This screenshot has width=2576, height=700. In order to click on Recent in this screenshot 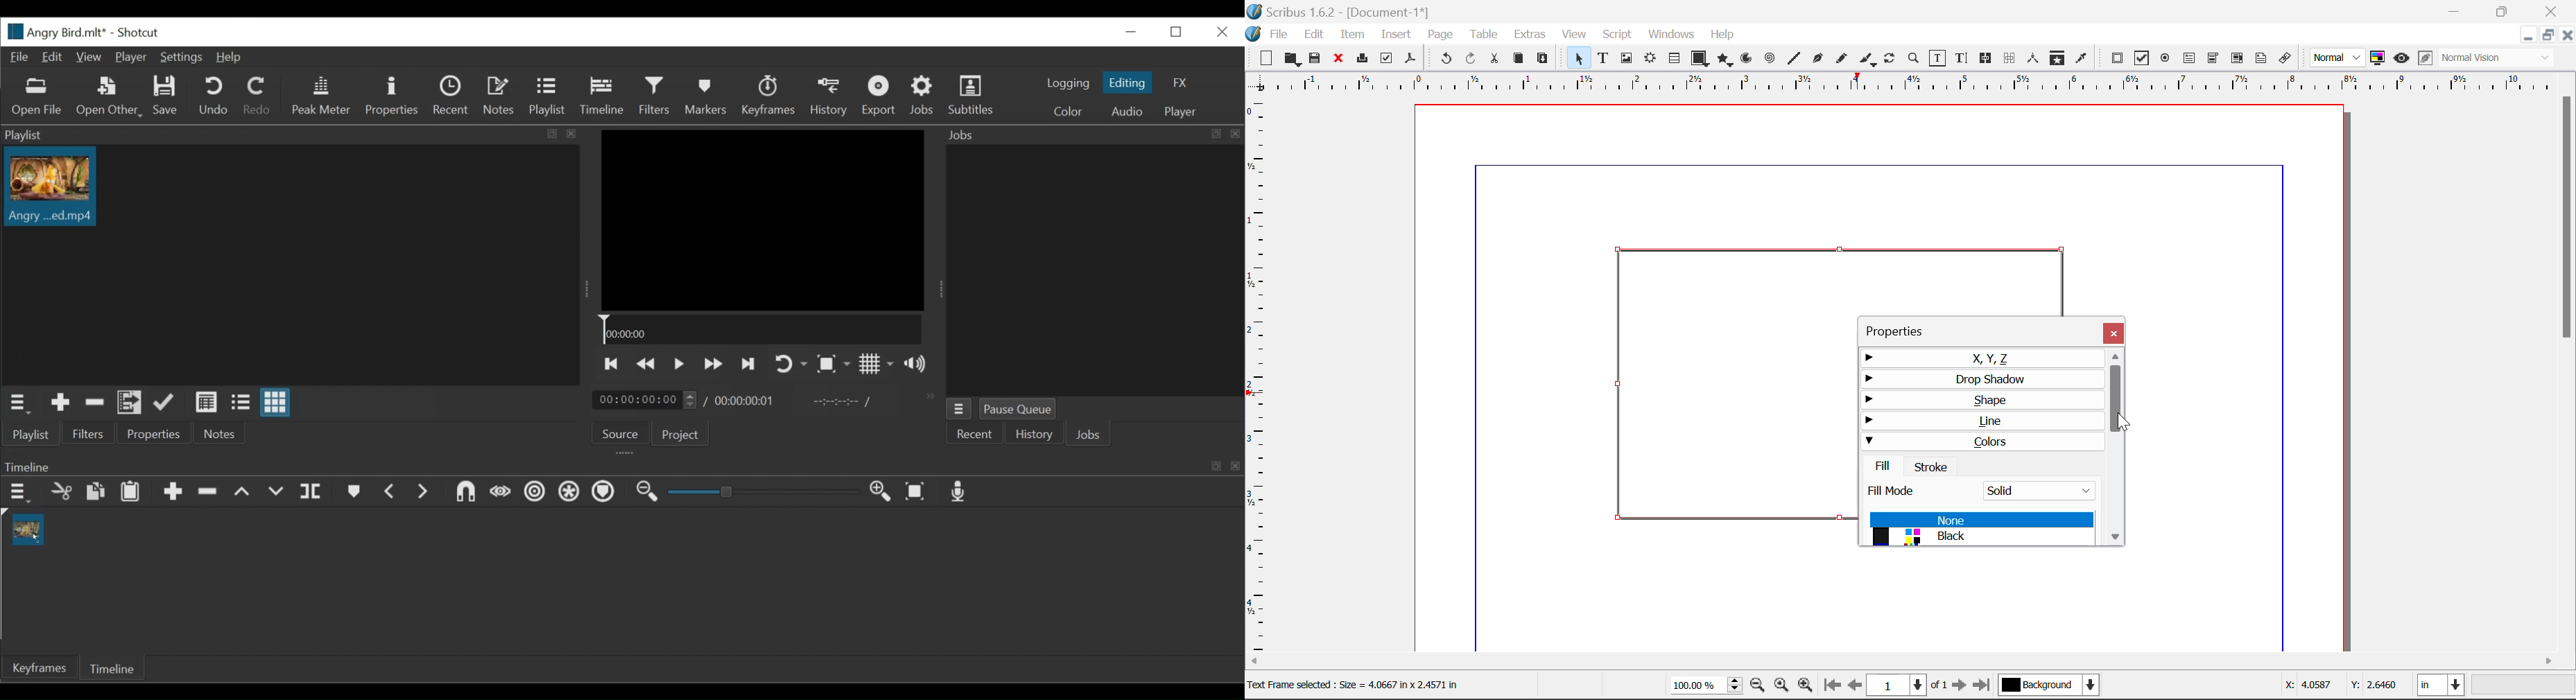, I will do `click(450, 97)`.